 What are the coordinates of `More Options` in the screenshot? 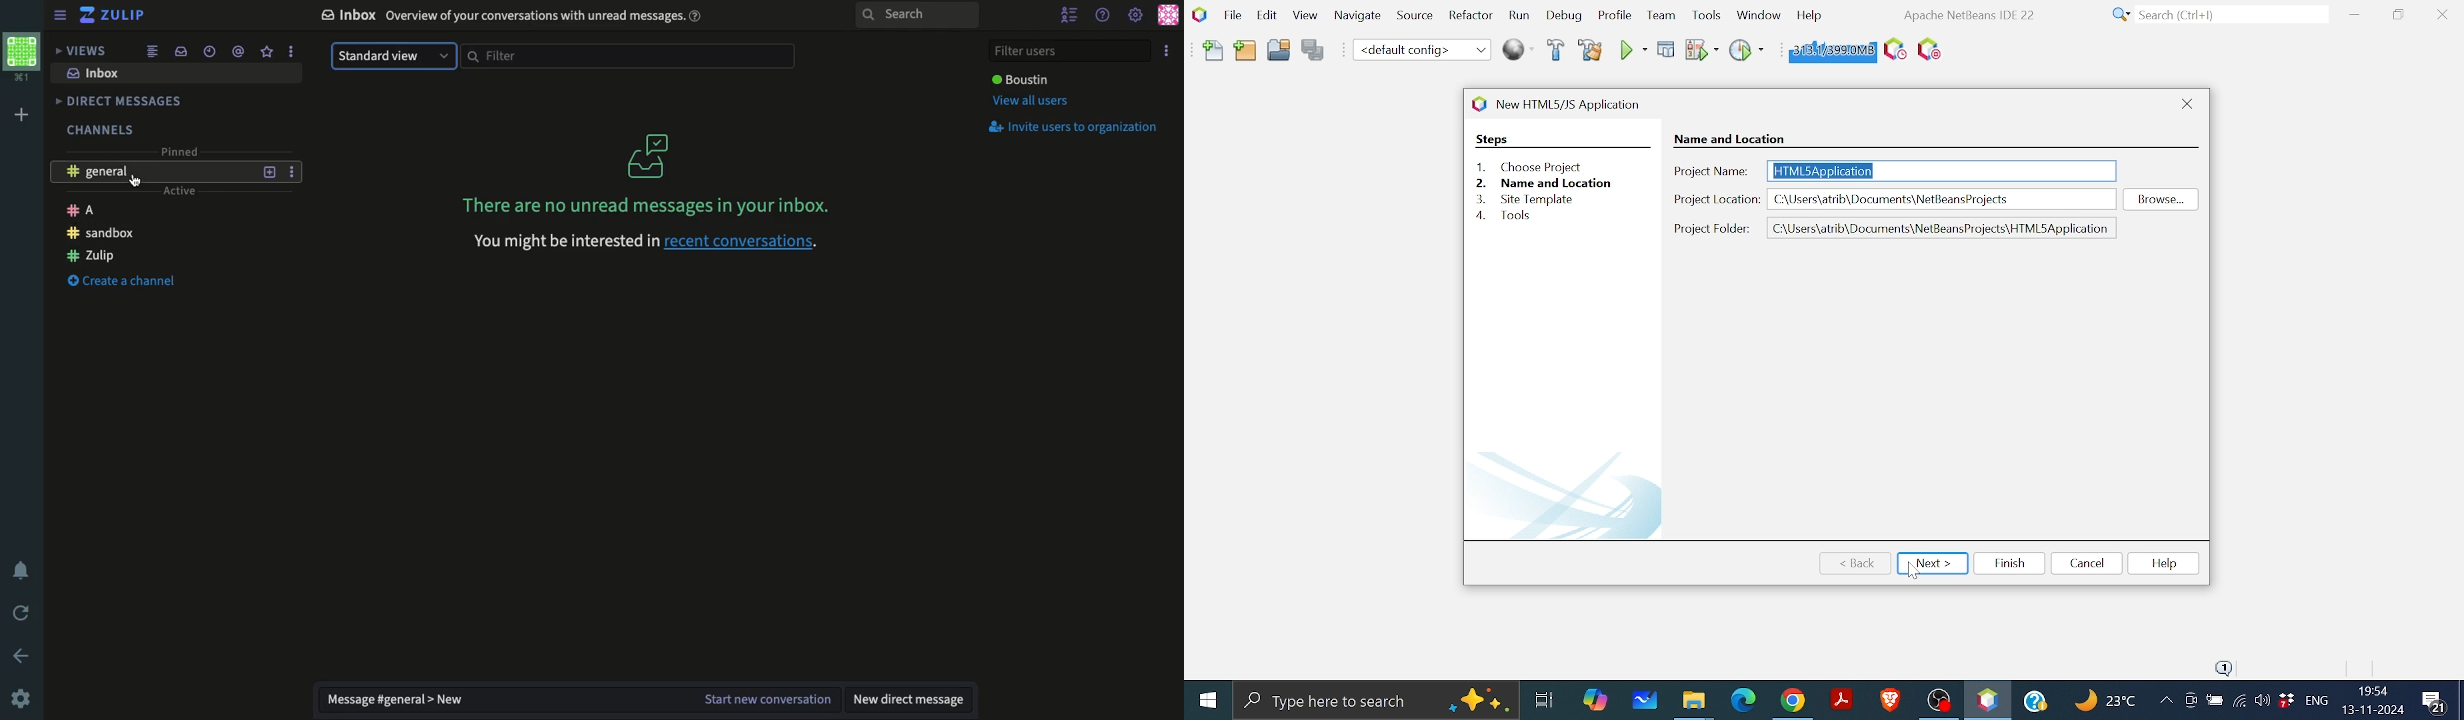 It's located at (294, 52).